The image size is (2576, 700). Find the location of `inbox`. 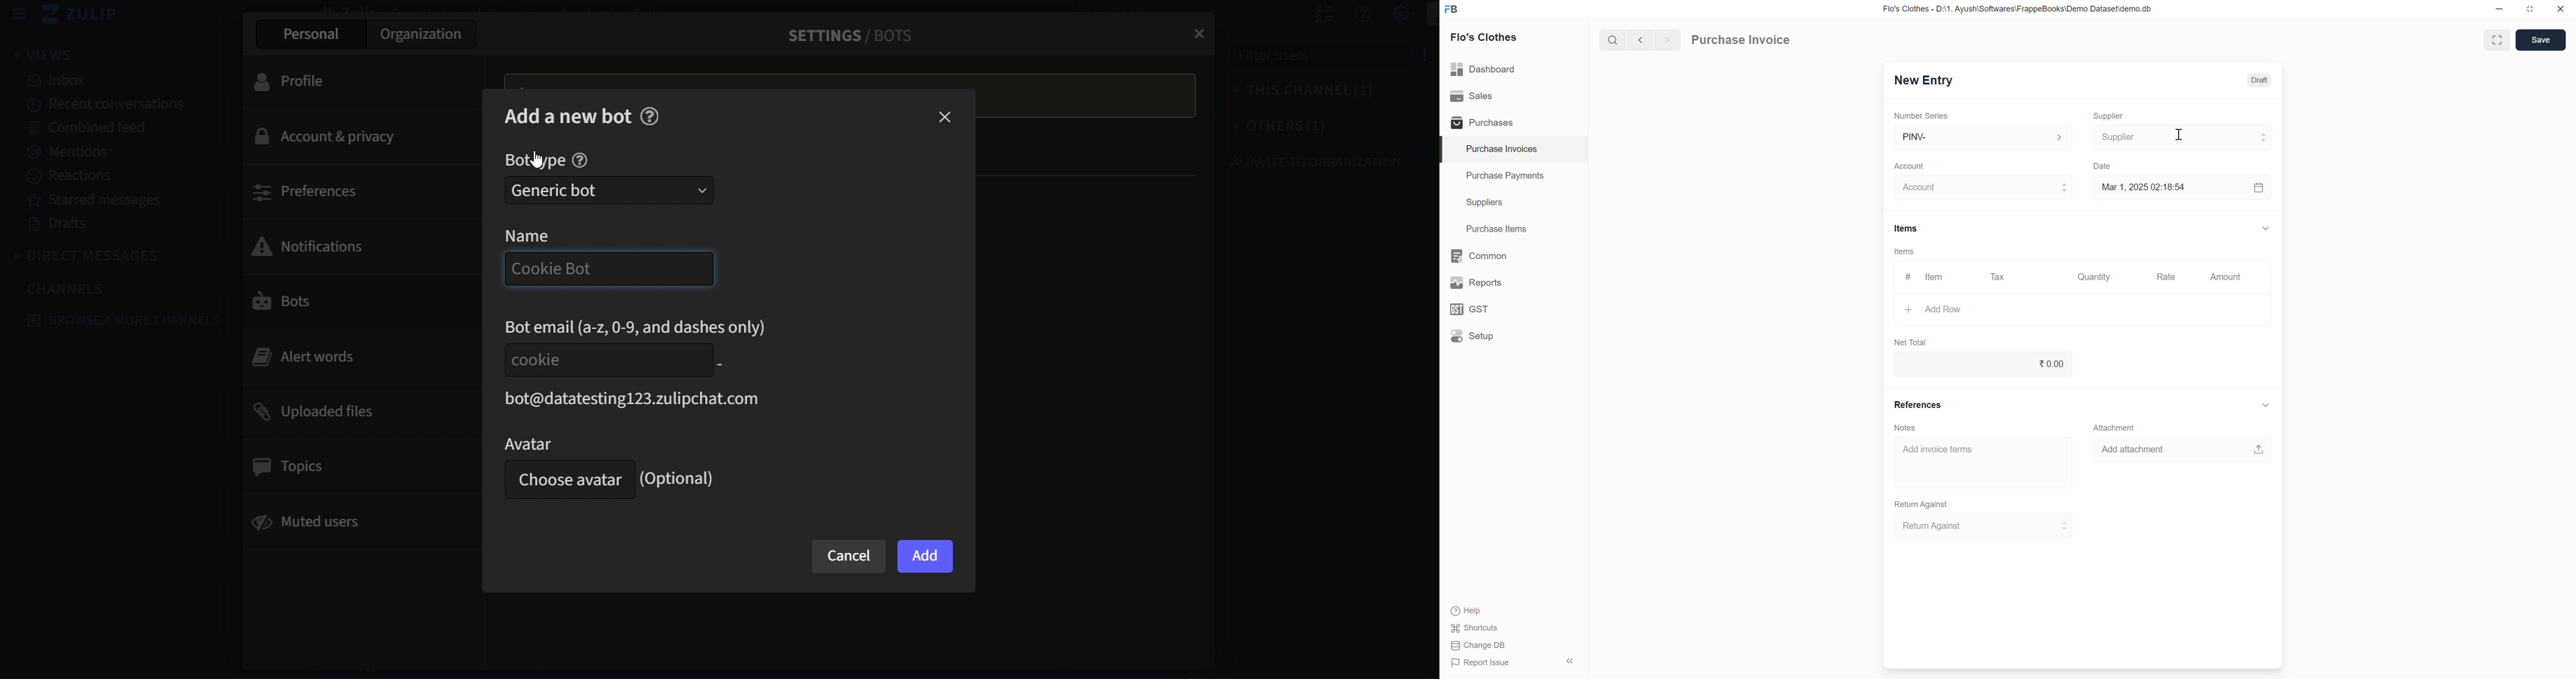

inbox is located at coordinates (63, 81).